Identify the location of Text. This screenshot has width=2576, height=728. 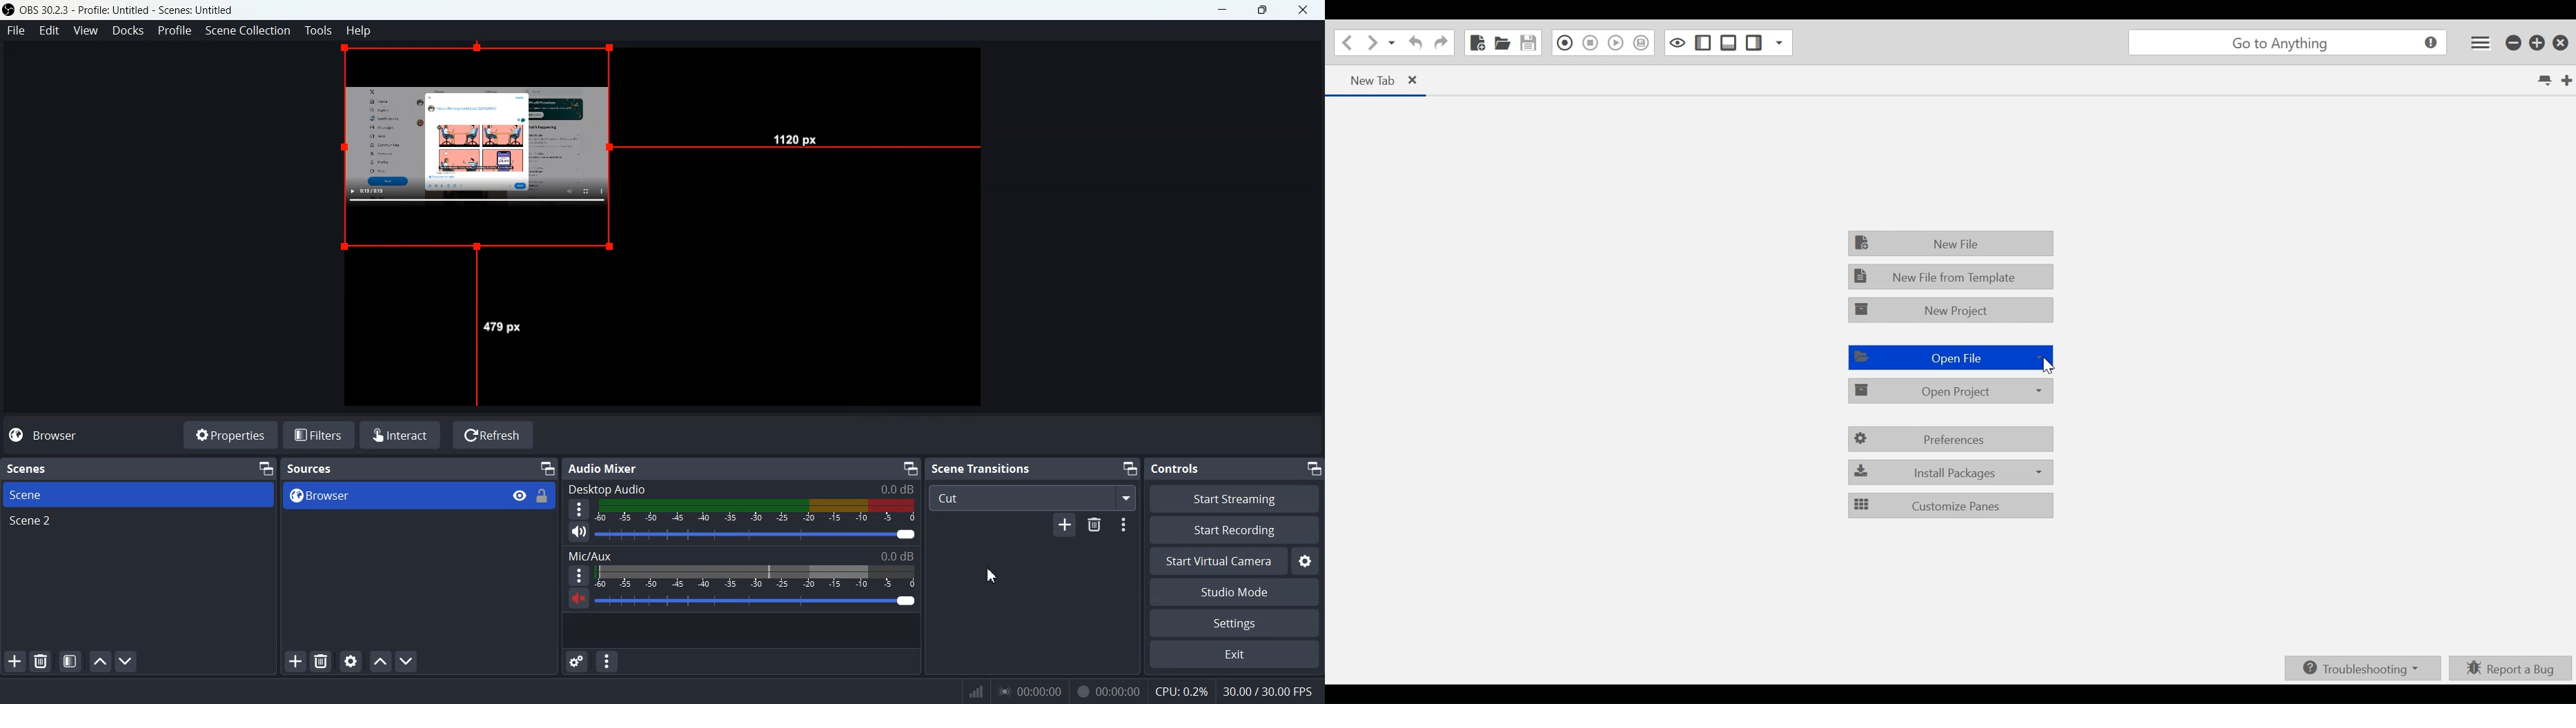
(981, 467).